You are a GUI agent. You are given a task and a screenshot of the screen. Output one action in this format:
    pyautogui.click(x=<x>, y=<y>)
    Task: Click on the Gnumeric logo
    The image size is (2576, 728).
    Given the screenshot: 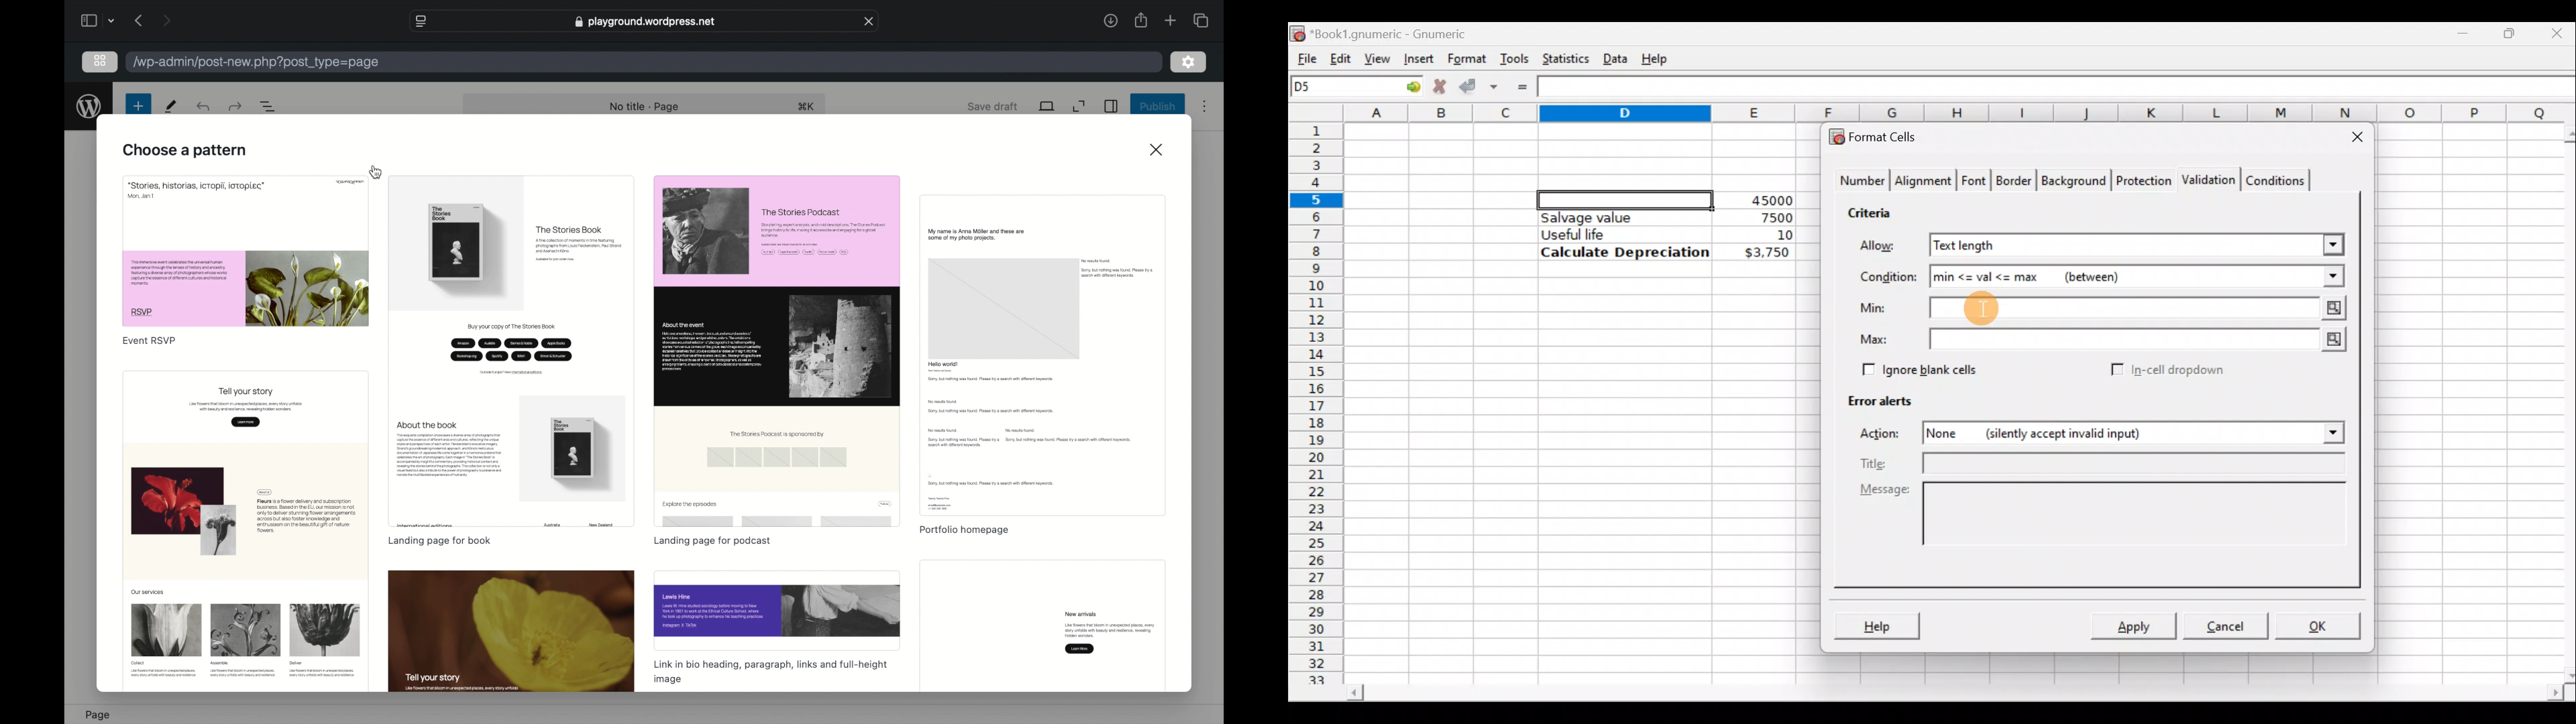 What is the action you would take?
    pyautogui.click(x=1297, y=32)
    